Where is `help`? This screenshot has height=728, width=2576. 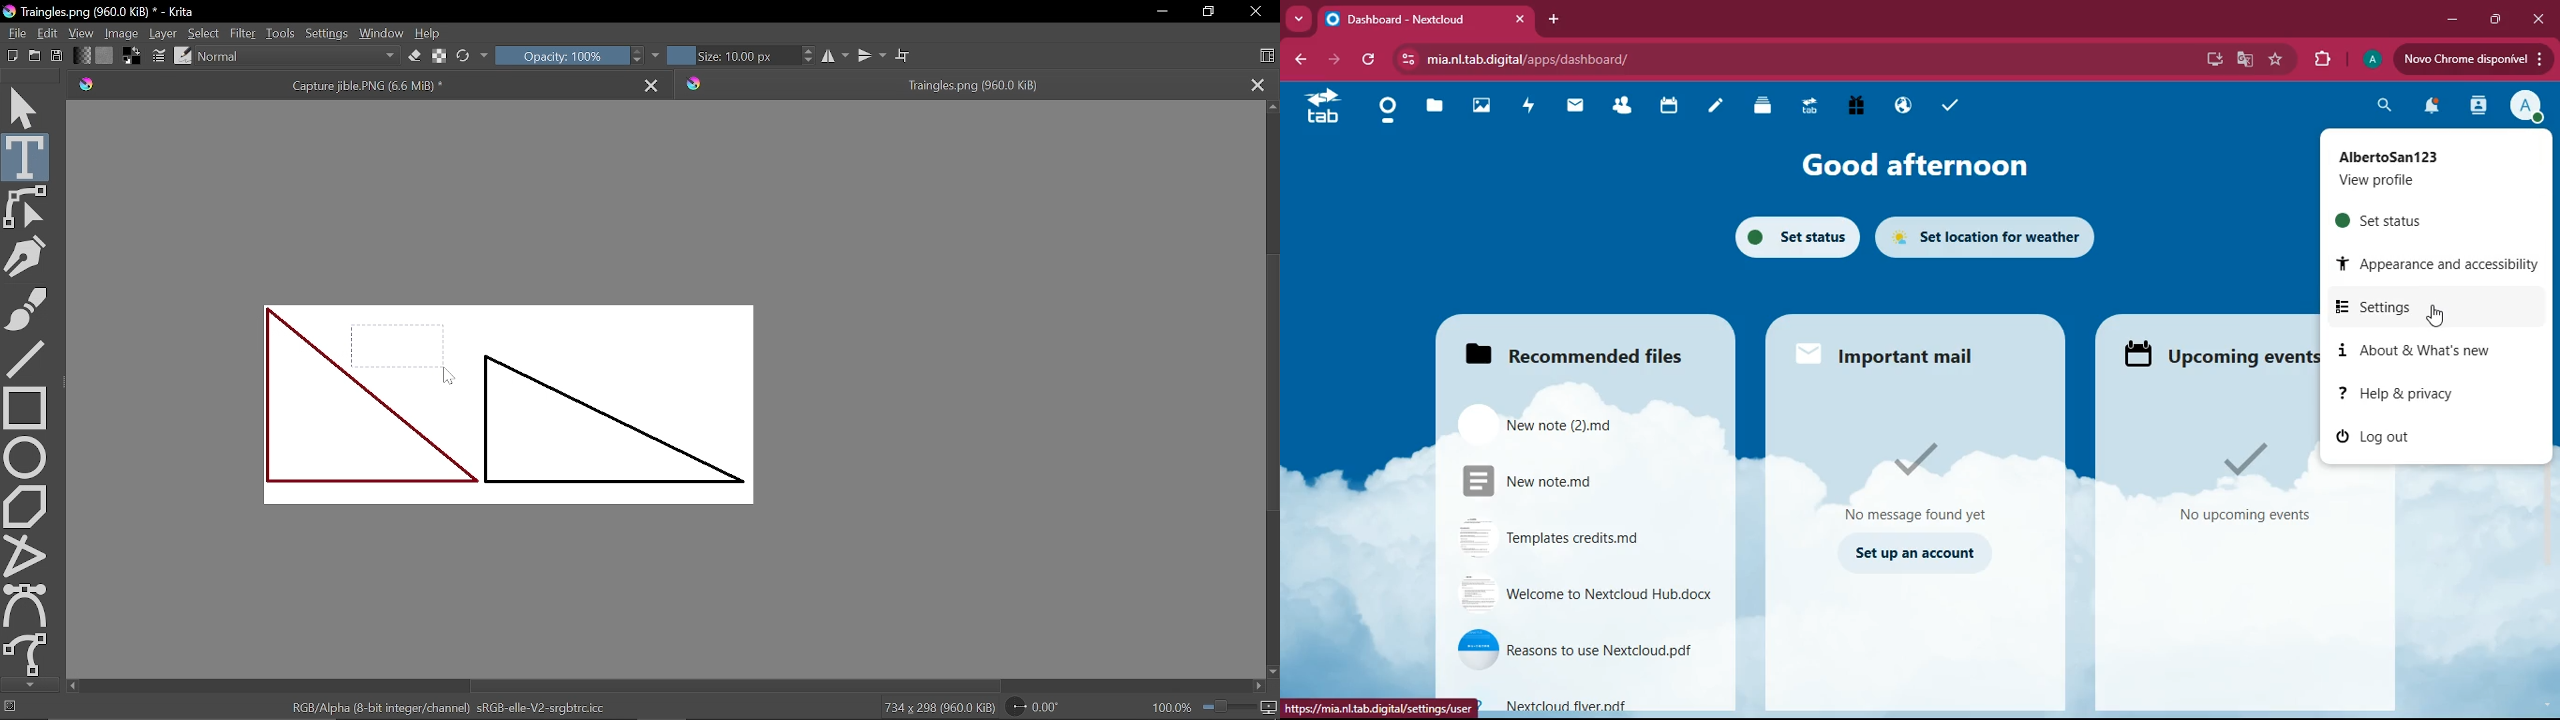 help is located at coordinates (2432, 397).